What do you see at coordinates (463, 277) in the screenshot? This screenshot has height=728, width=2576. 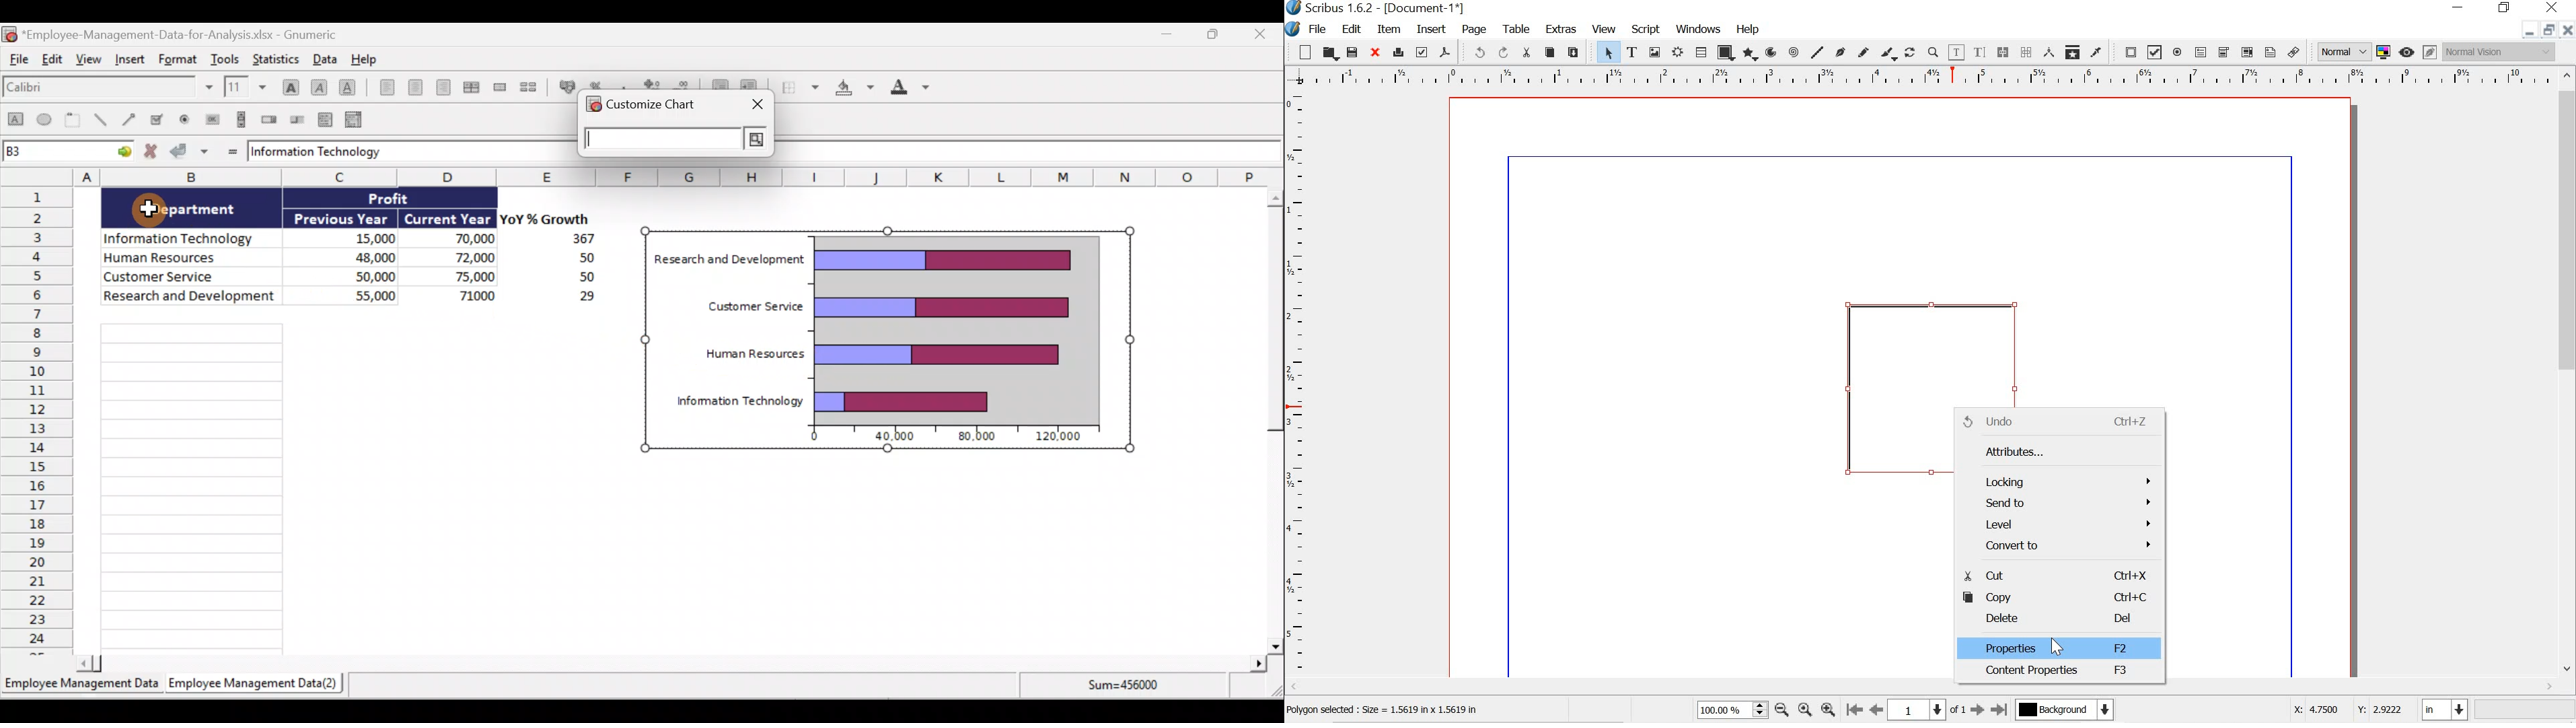 I see `75,000` at bounding box center [463, 277].